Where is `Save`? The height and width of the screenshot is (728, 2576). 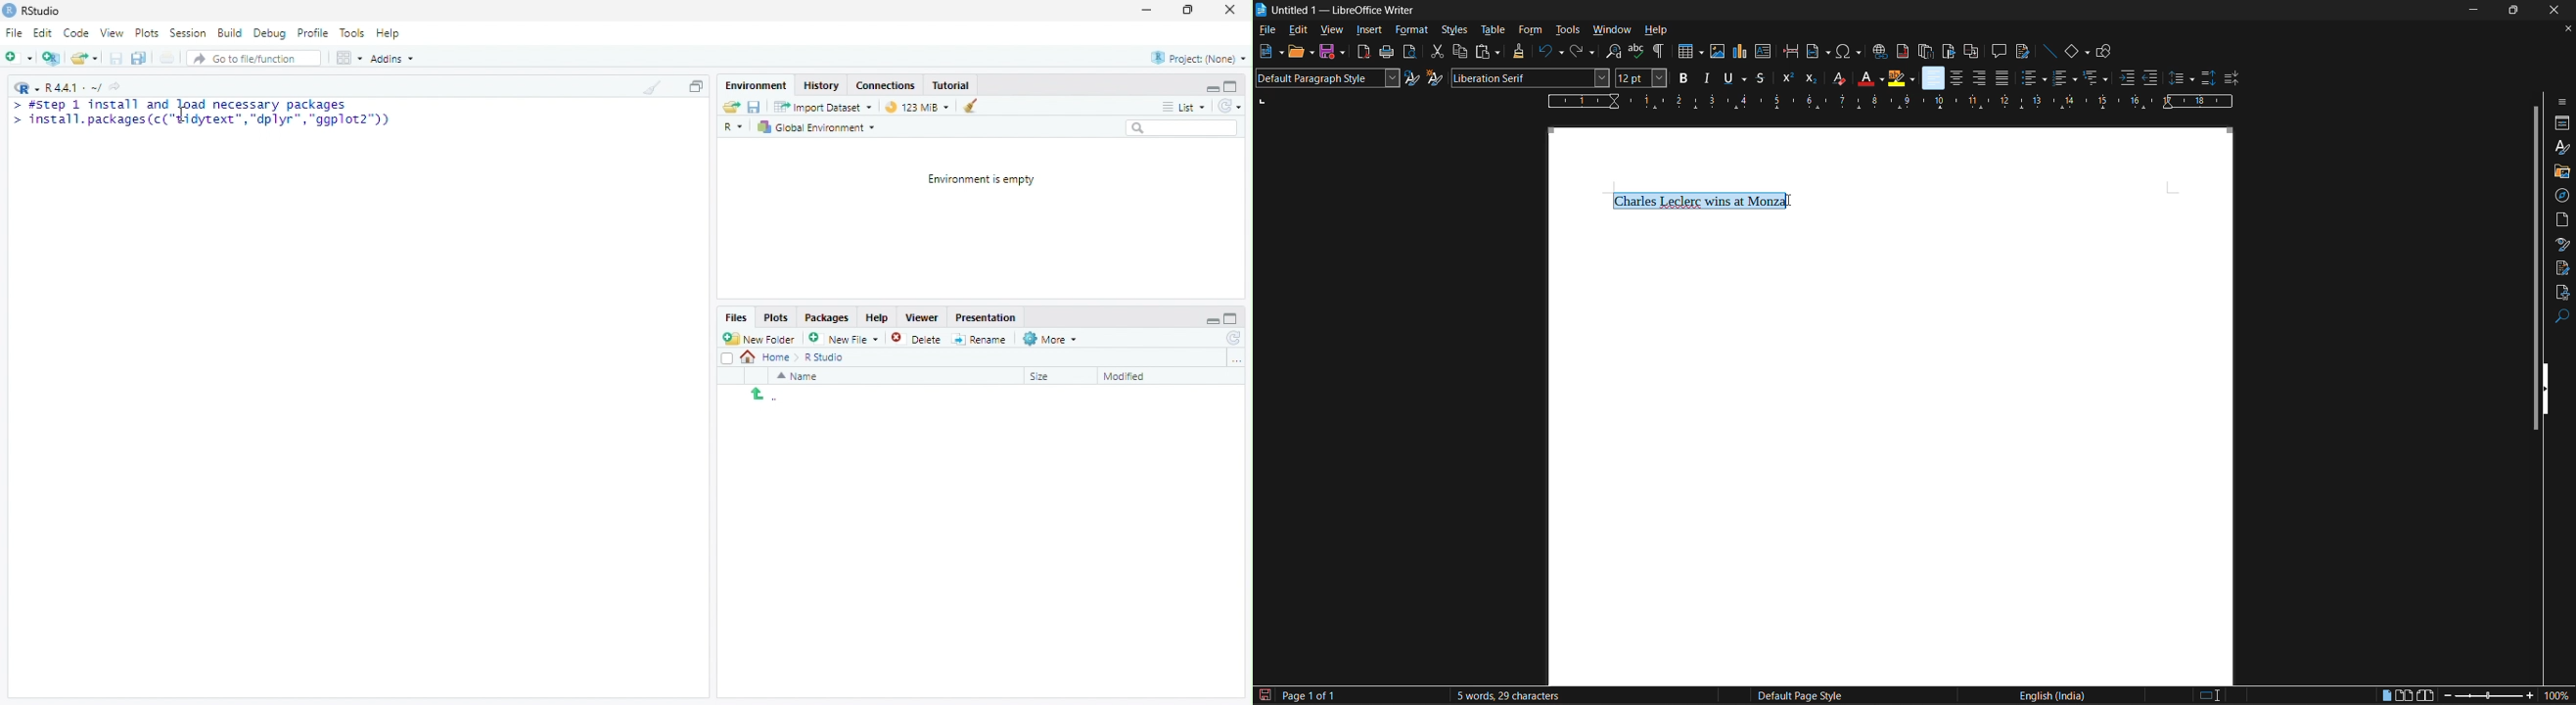 Save is located at coordinates (754, 107).